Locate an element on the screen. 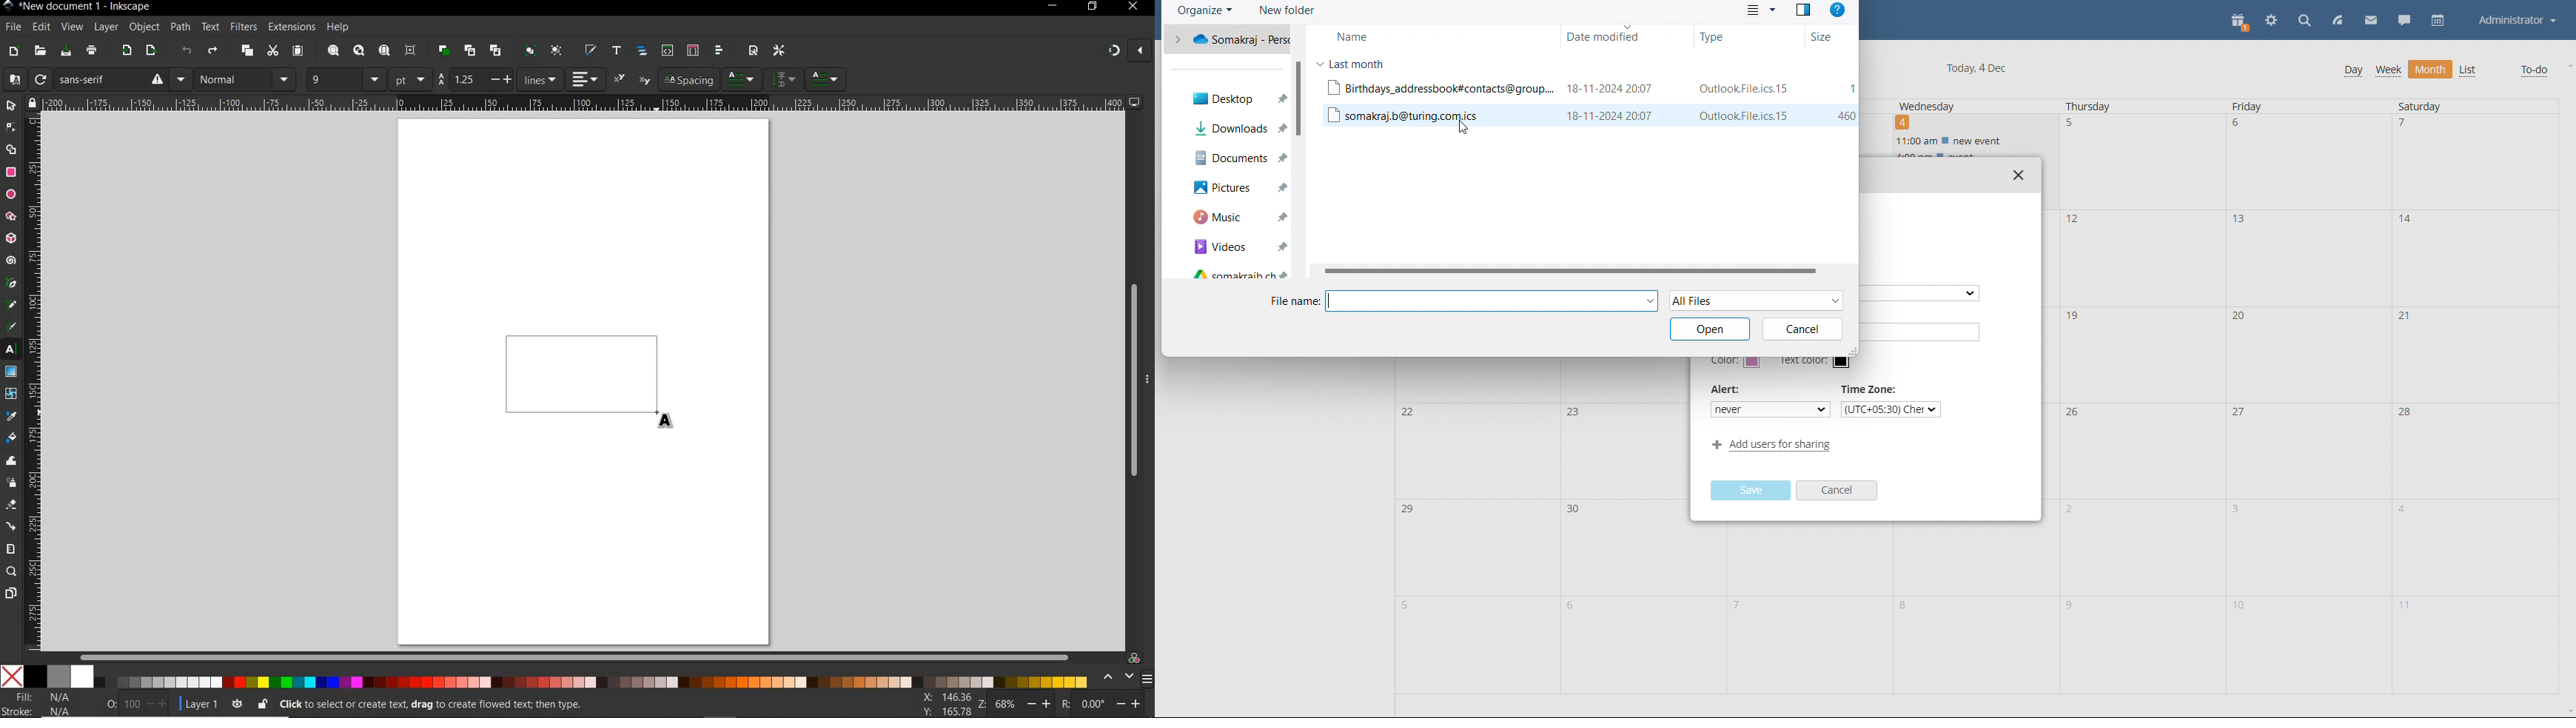 The width and height of the screenshot is (2576, 728). cut is located at coordinates (272, 51).